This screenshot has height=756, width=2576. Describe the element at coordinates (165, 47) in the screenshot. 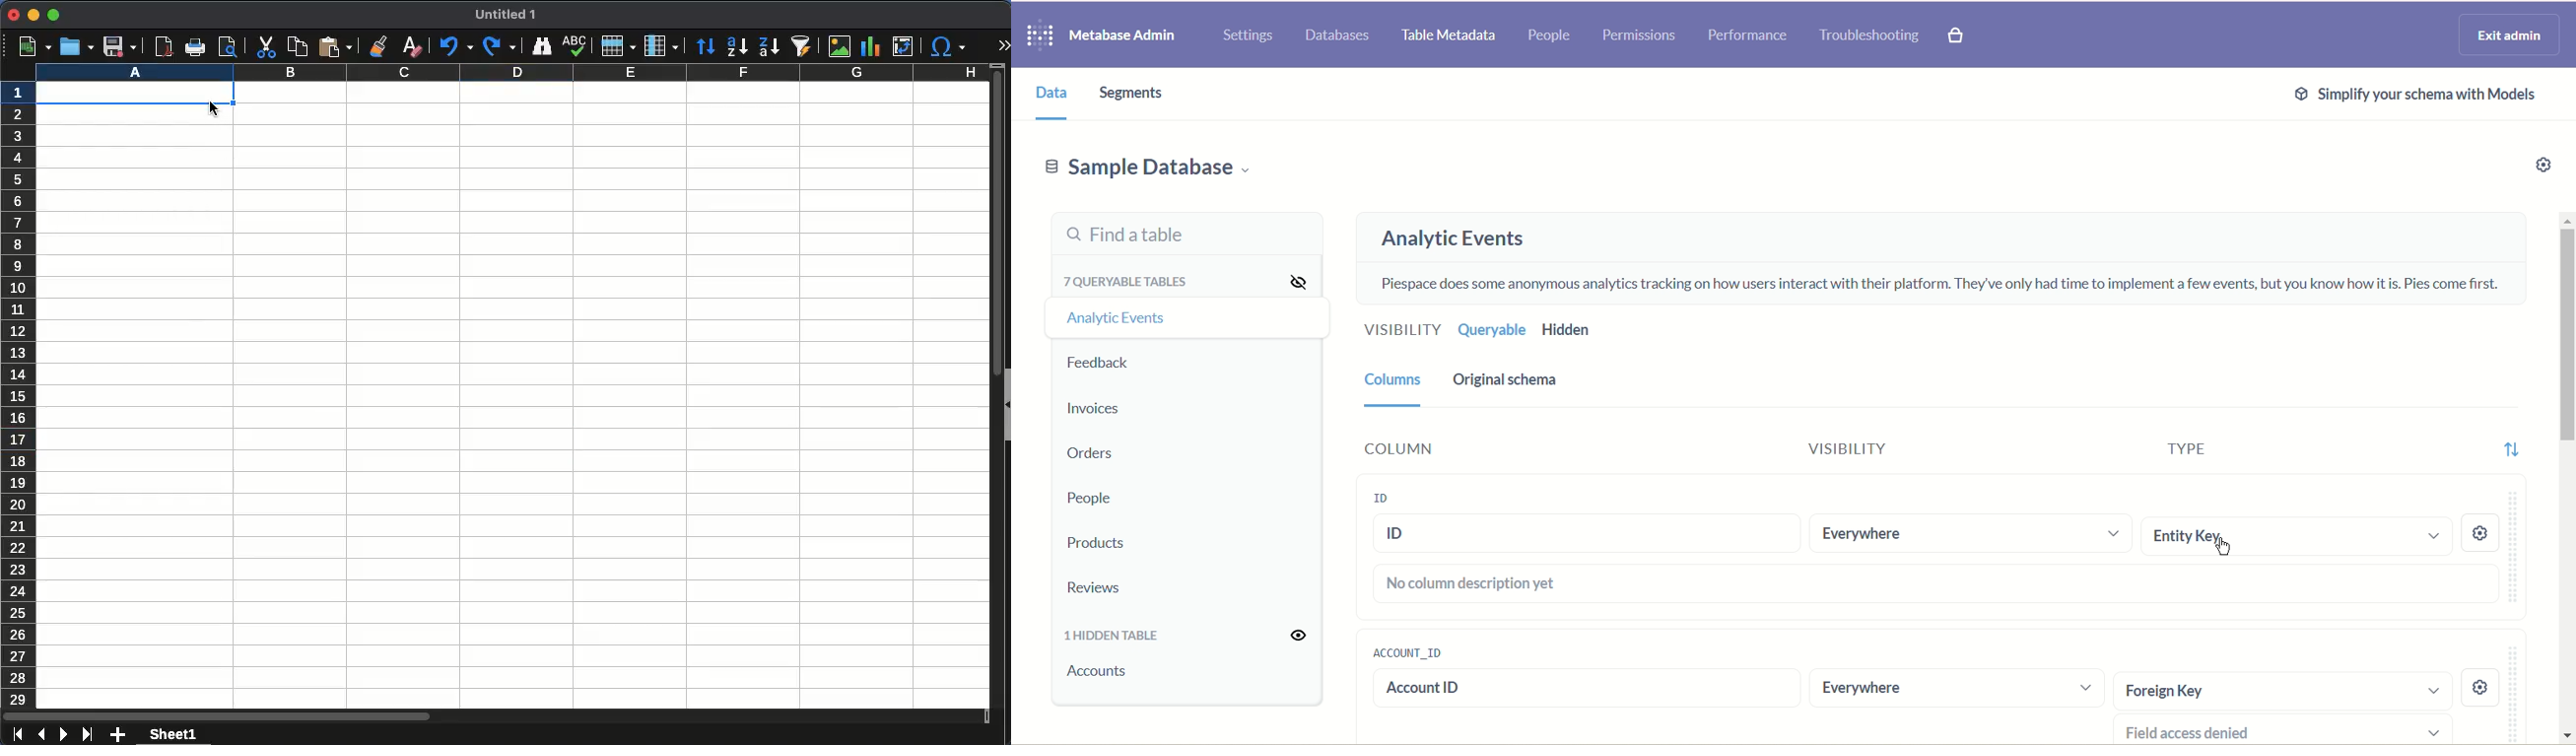

I see `pdf viewer` at that location.